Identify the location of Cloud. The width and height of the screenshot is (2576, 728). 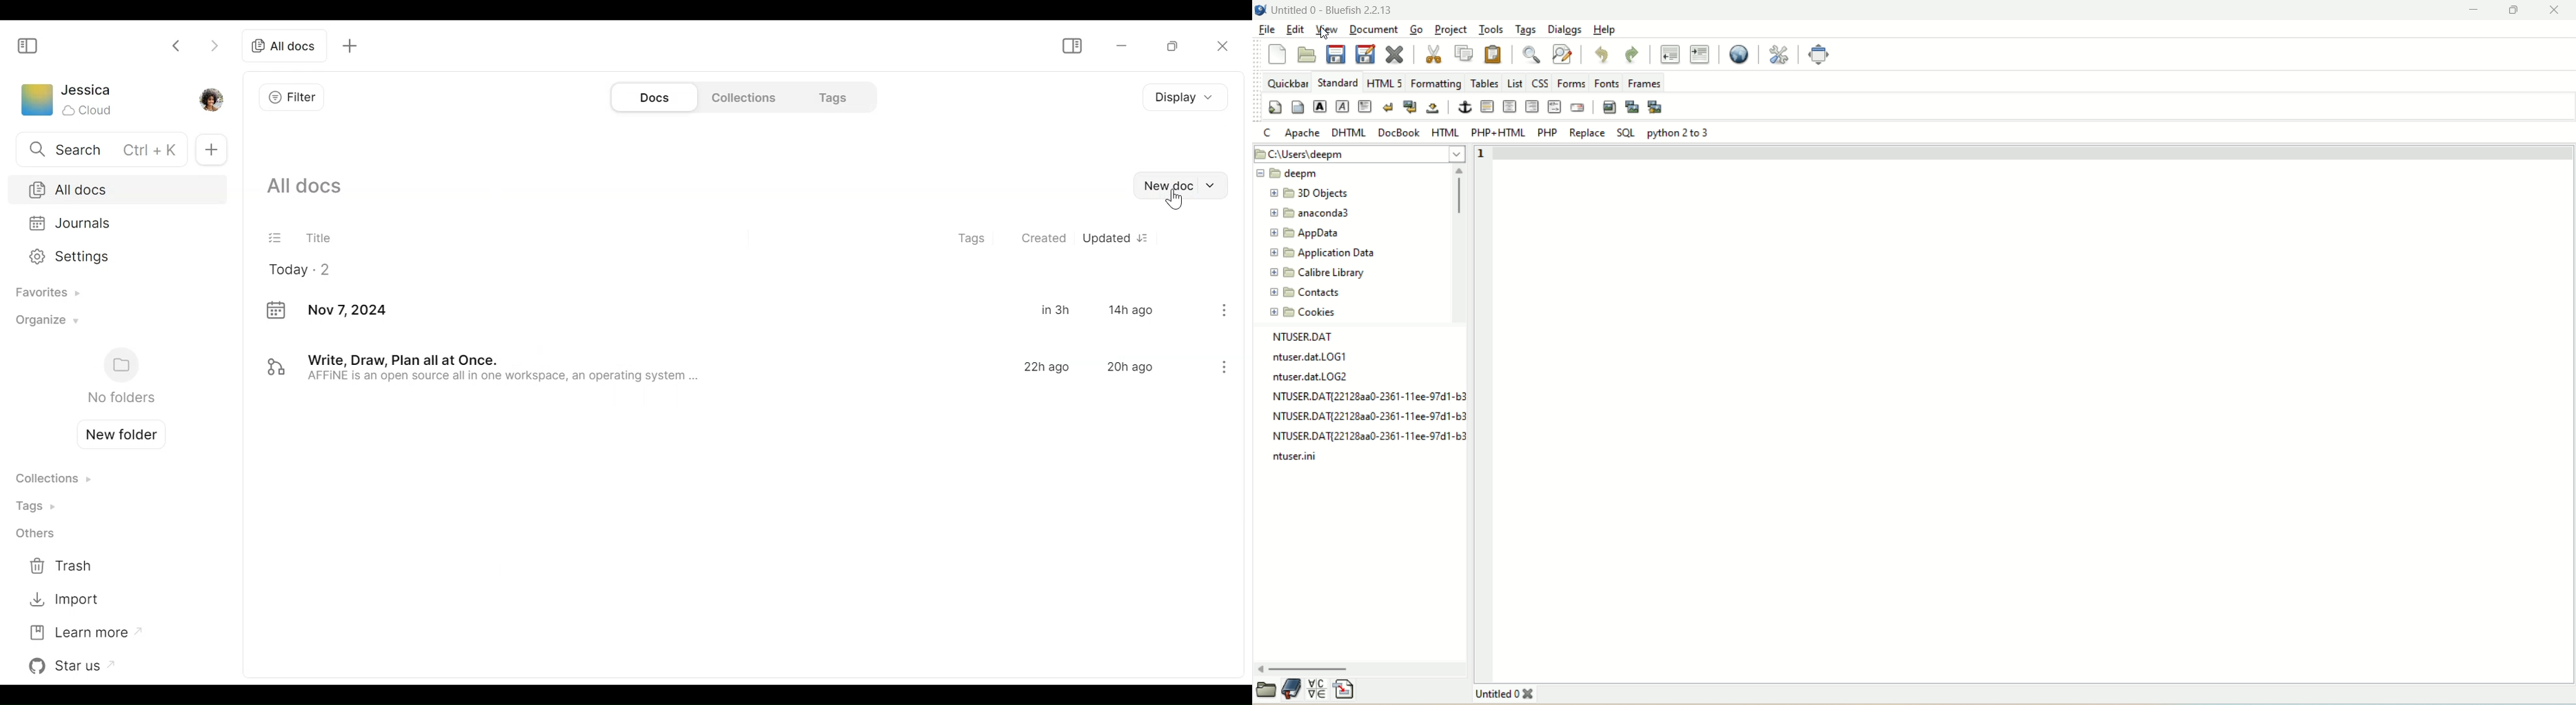
(89, 110).